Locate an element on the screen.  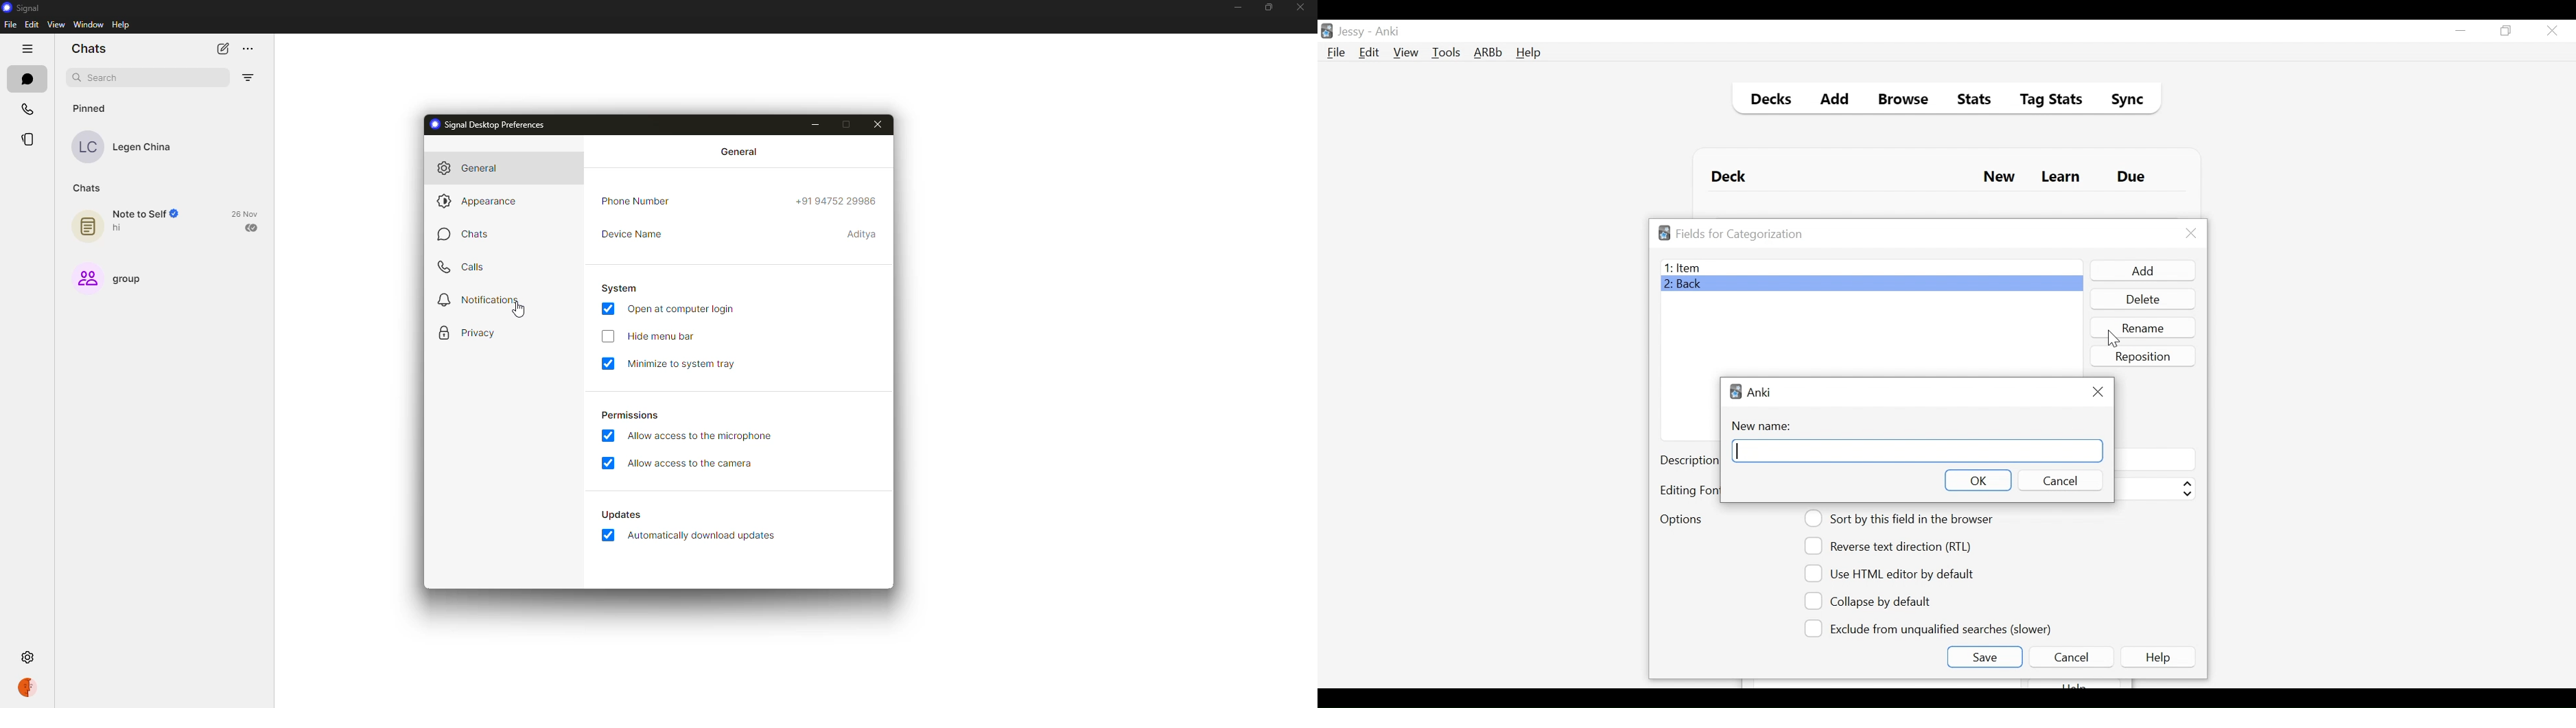
enabled is located at coordinates (606, 436).